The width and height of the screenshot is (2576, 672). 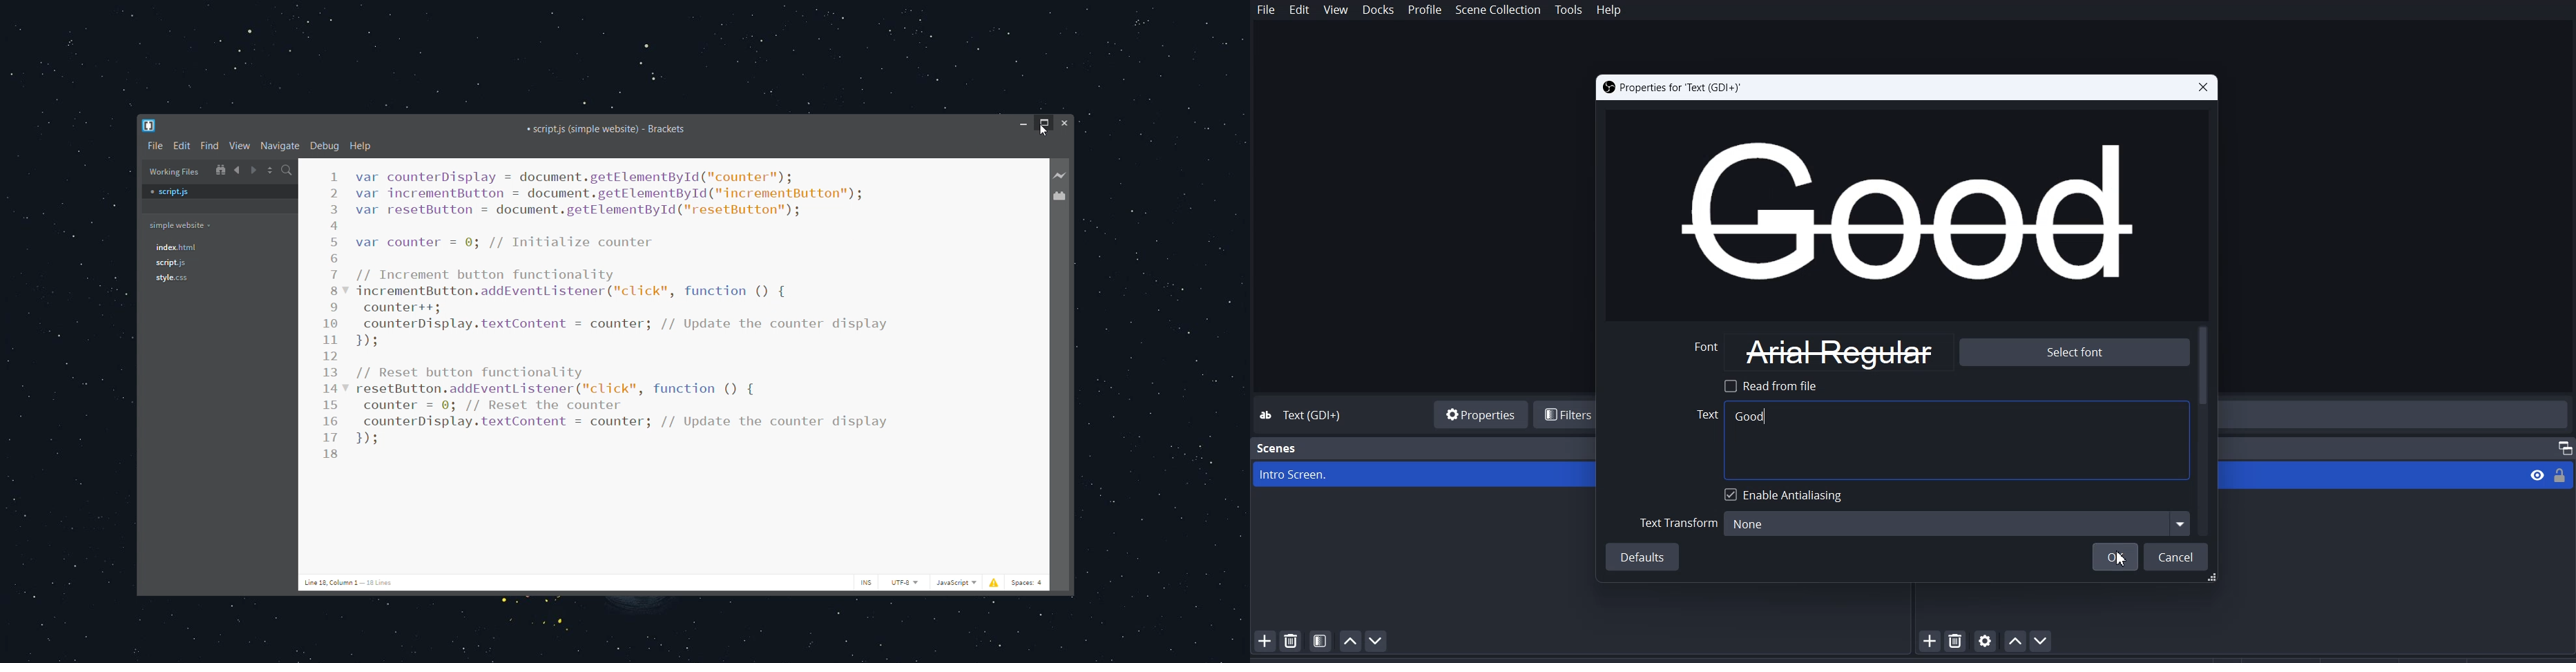 What do you see at coordinates (350, 582) in the screenshot?
I see `Line 18, Column 1 - 18 Lines` at bounding box center [350, 582].